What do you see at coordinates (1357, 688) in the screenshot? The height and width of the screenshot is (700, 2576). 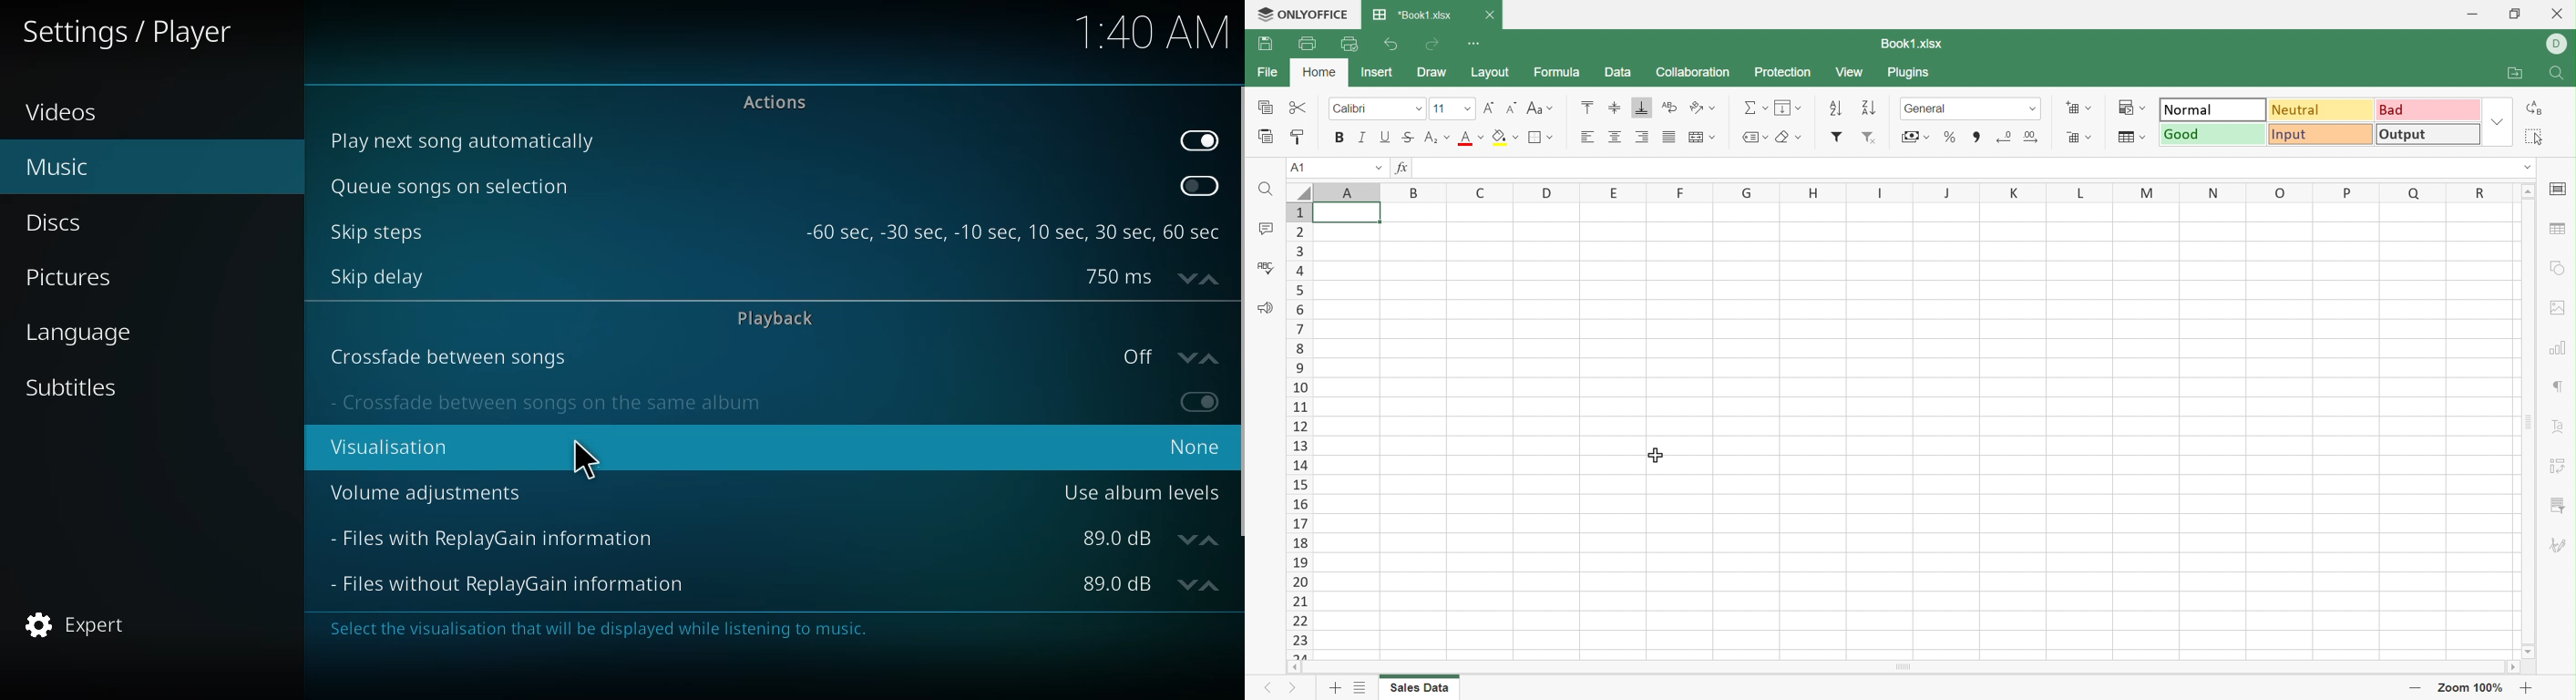 I see `List of sheets` at bounding box center [1357, 688].